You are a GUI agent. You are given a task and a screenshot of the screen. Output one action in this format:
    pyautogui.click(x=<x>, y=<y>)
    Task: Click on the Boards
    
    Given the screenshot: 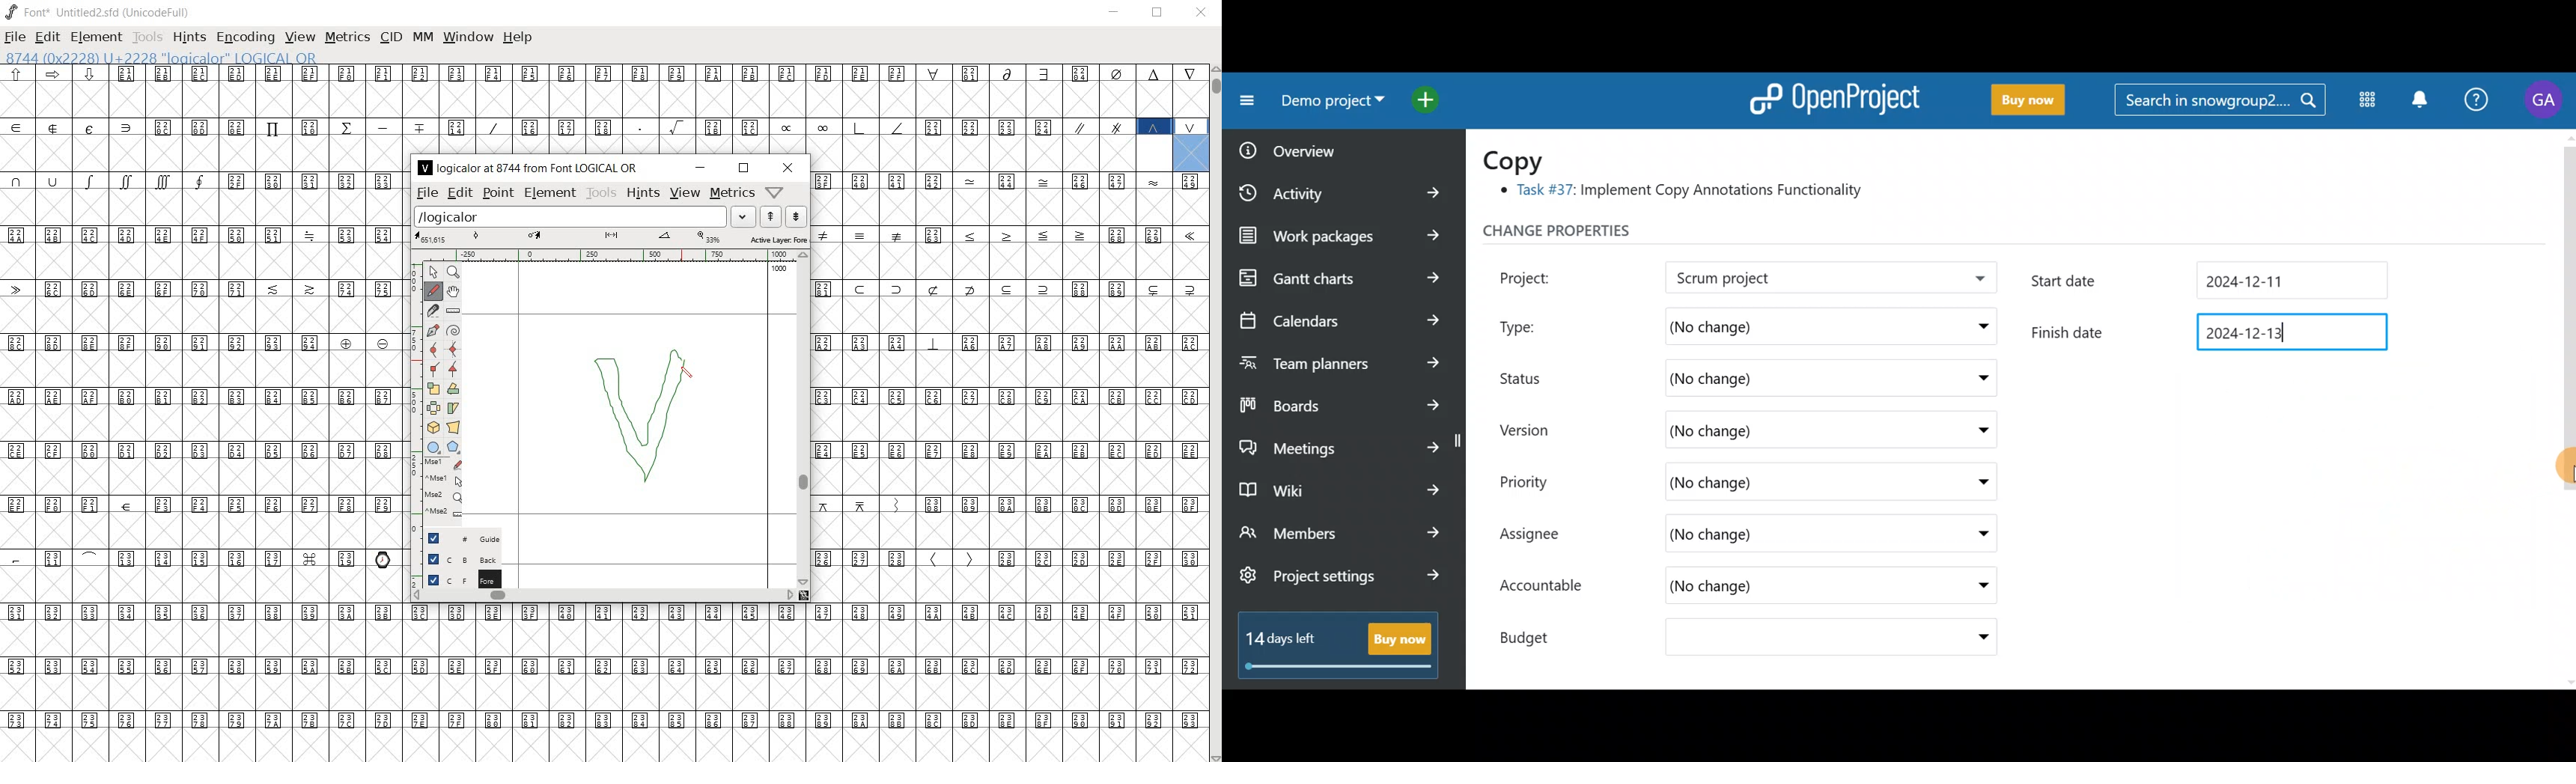 What is the action you would take?
    pyautogui.click(x=1341, y=401)
    